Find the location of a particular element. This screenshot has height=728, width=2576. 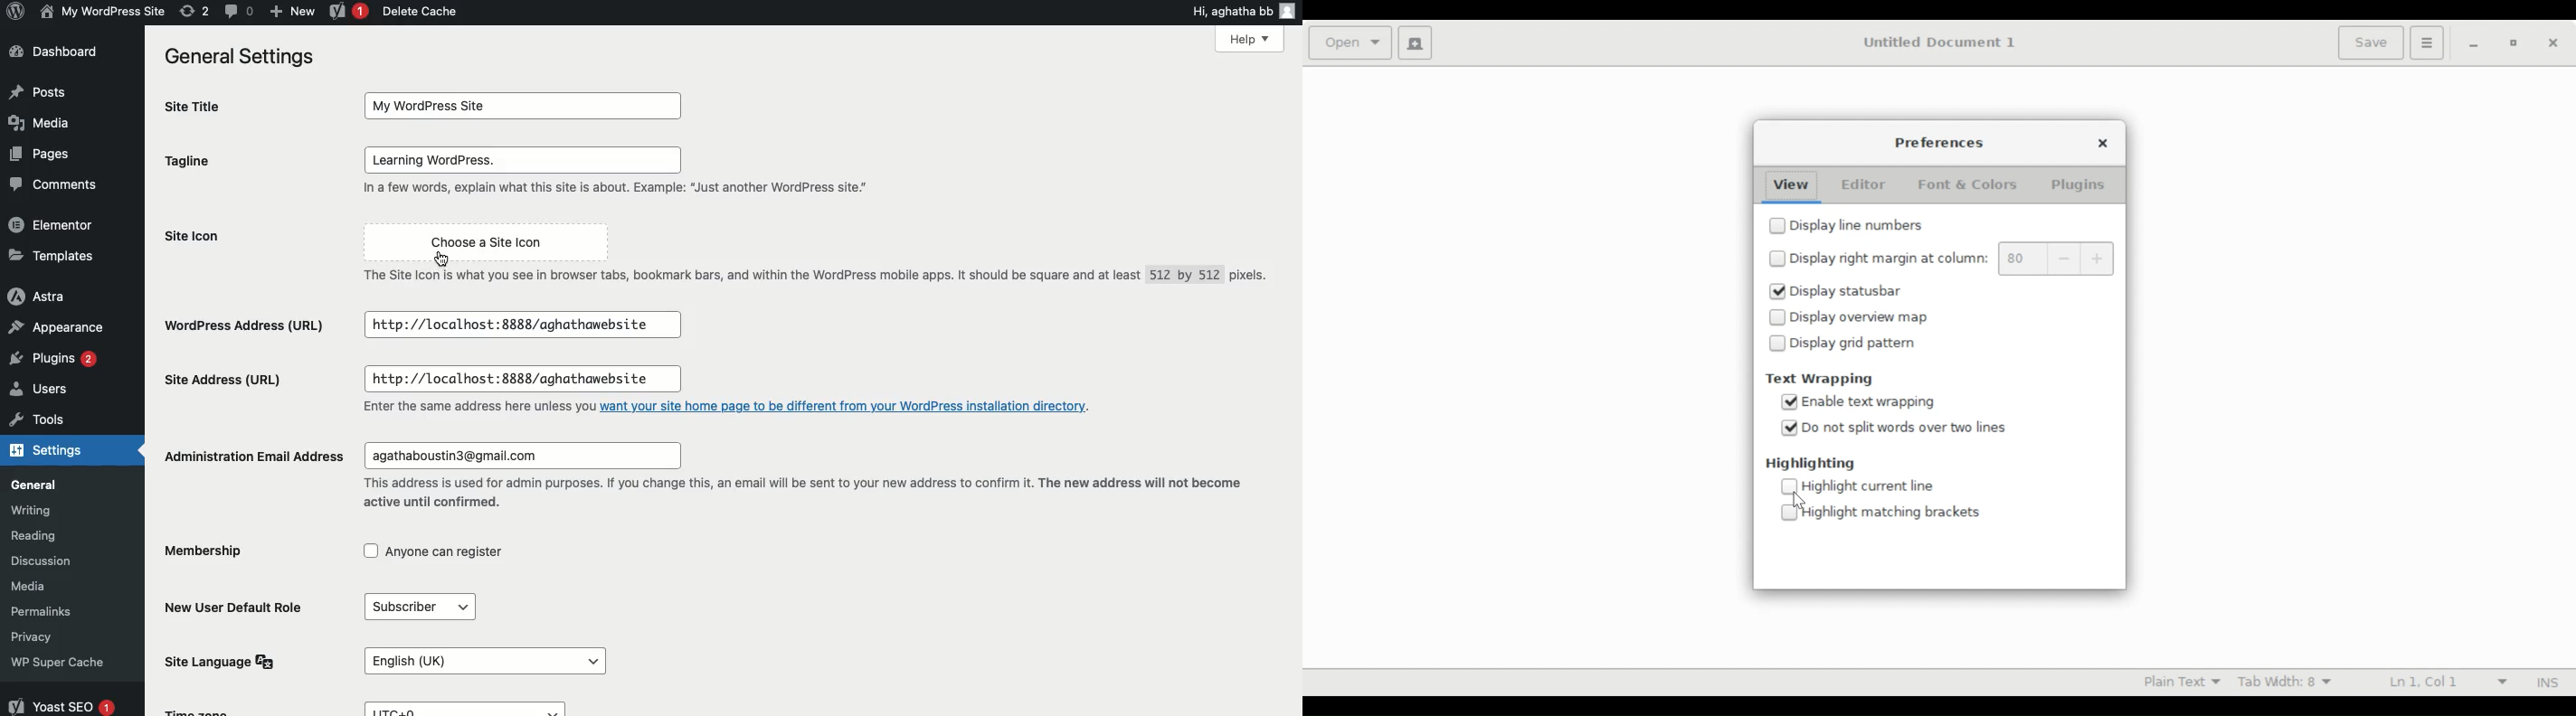

Pages is located at coordinates (36, 155).